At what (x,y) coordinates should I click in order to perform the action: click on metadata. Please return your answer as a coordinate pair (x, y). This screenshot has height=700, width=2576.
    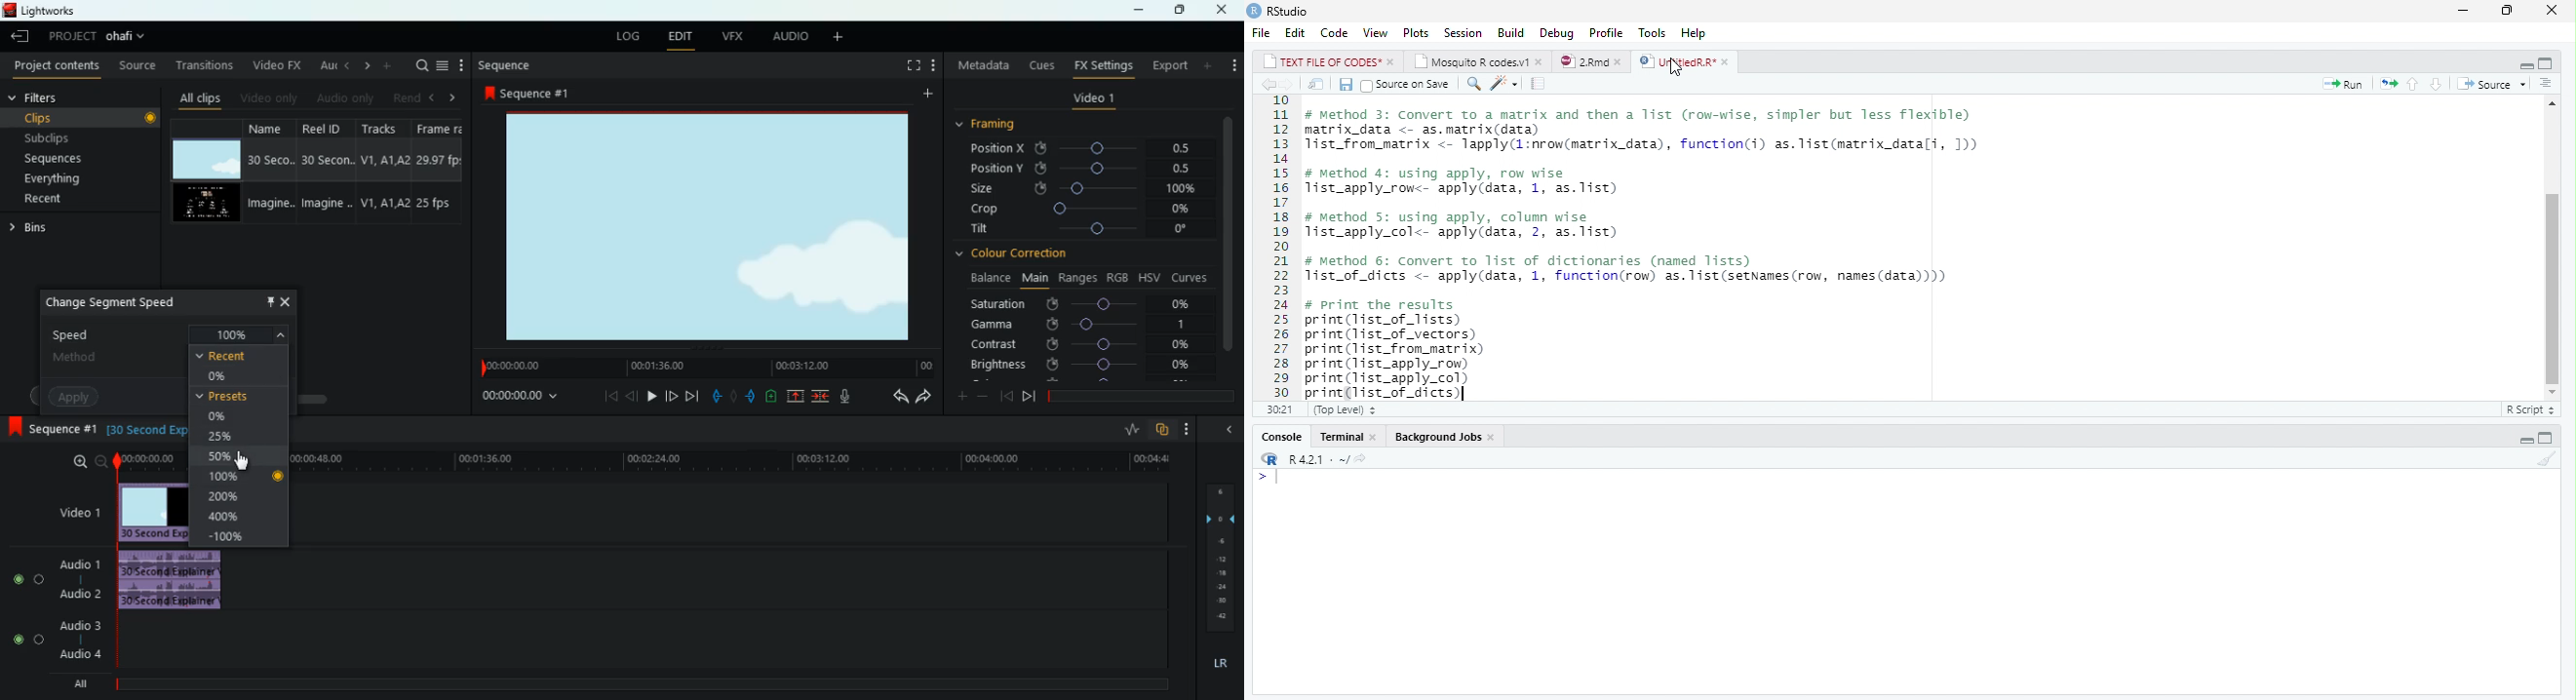
    Looking at the image, I should click on (981, 67).